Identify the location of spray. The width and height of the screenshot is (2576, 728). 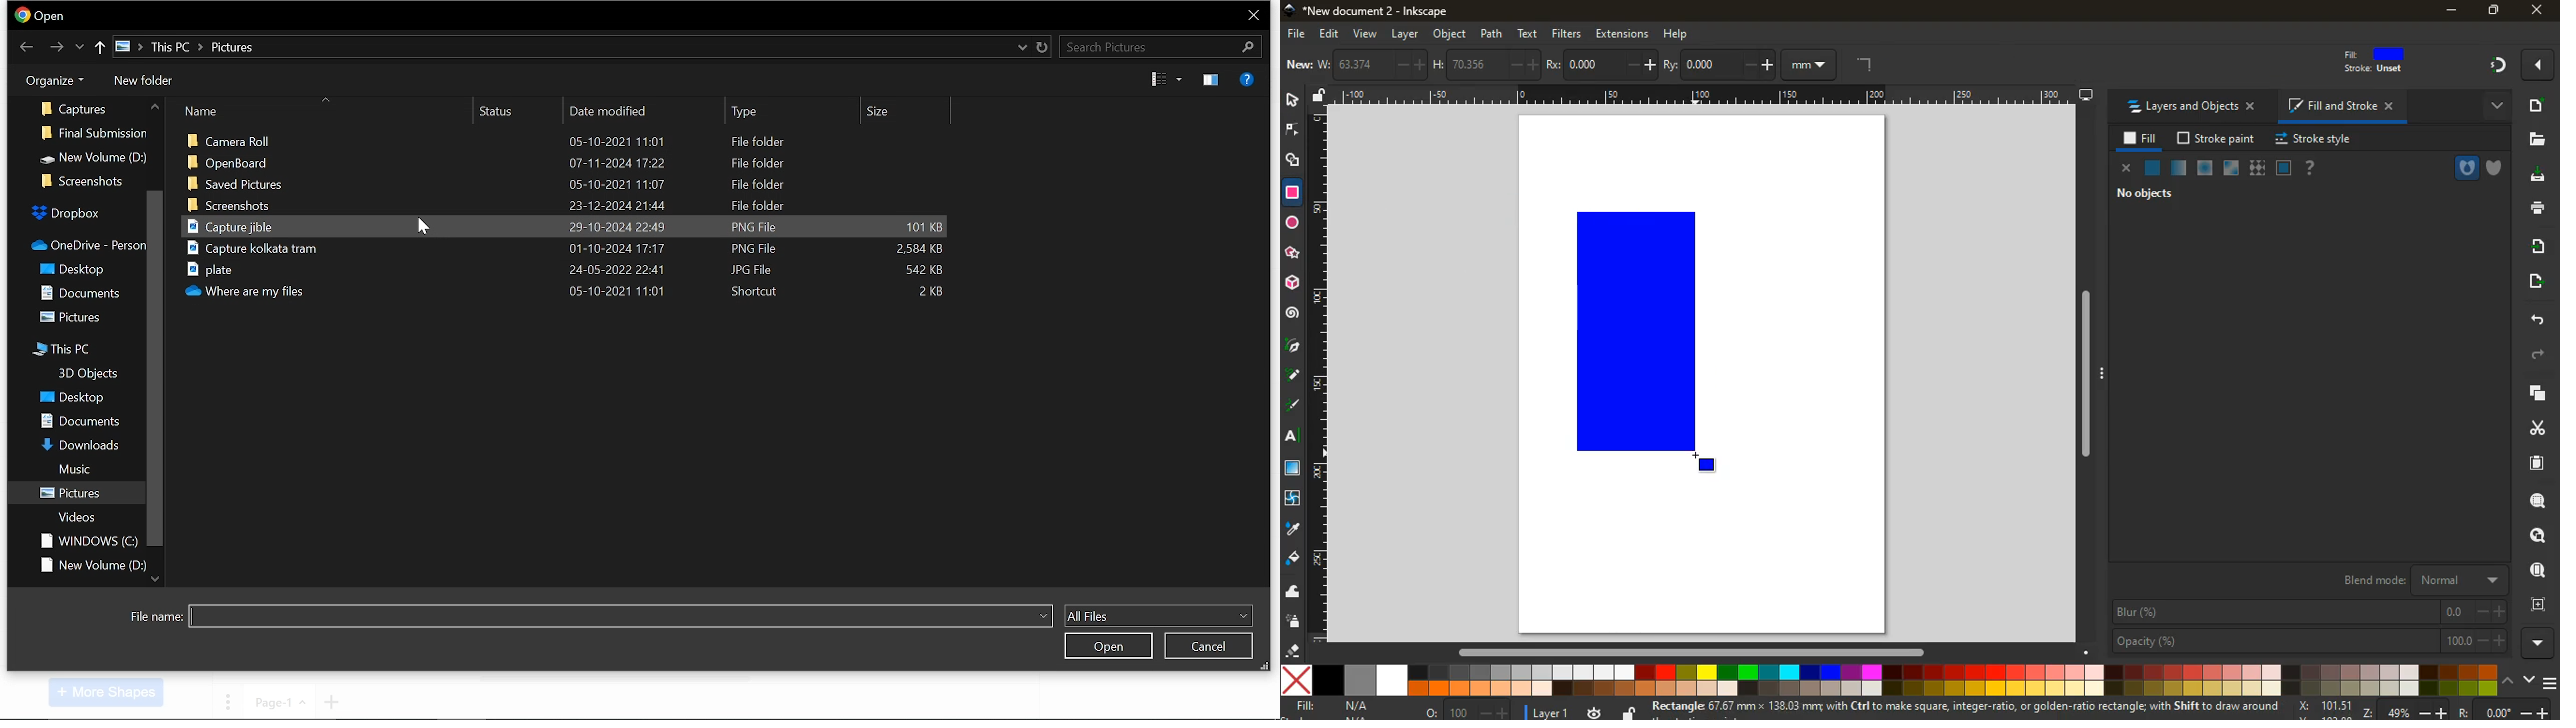
(1294, 622).